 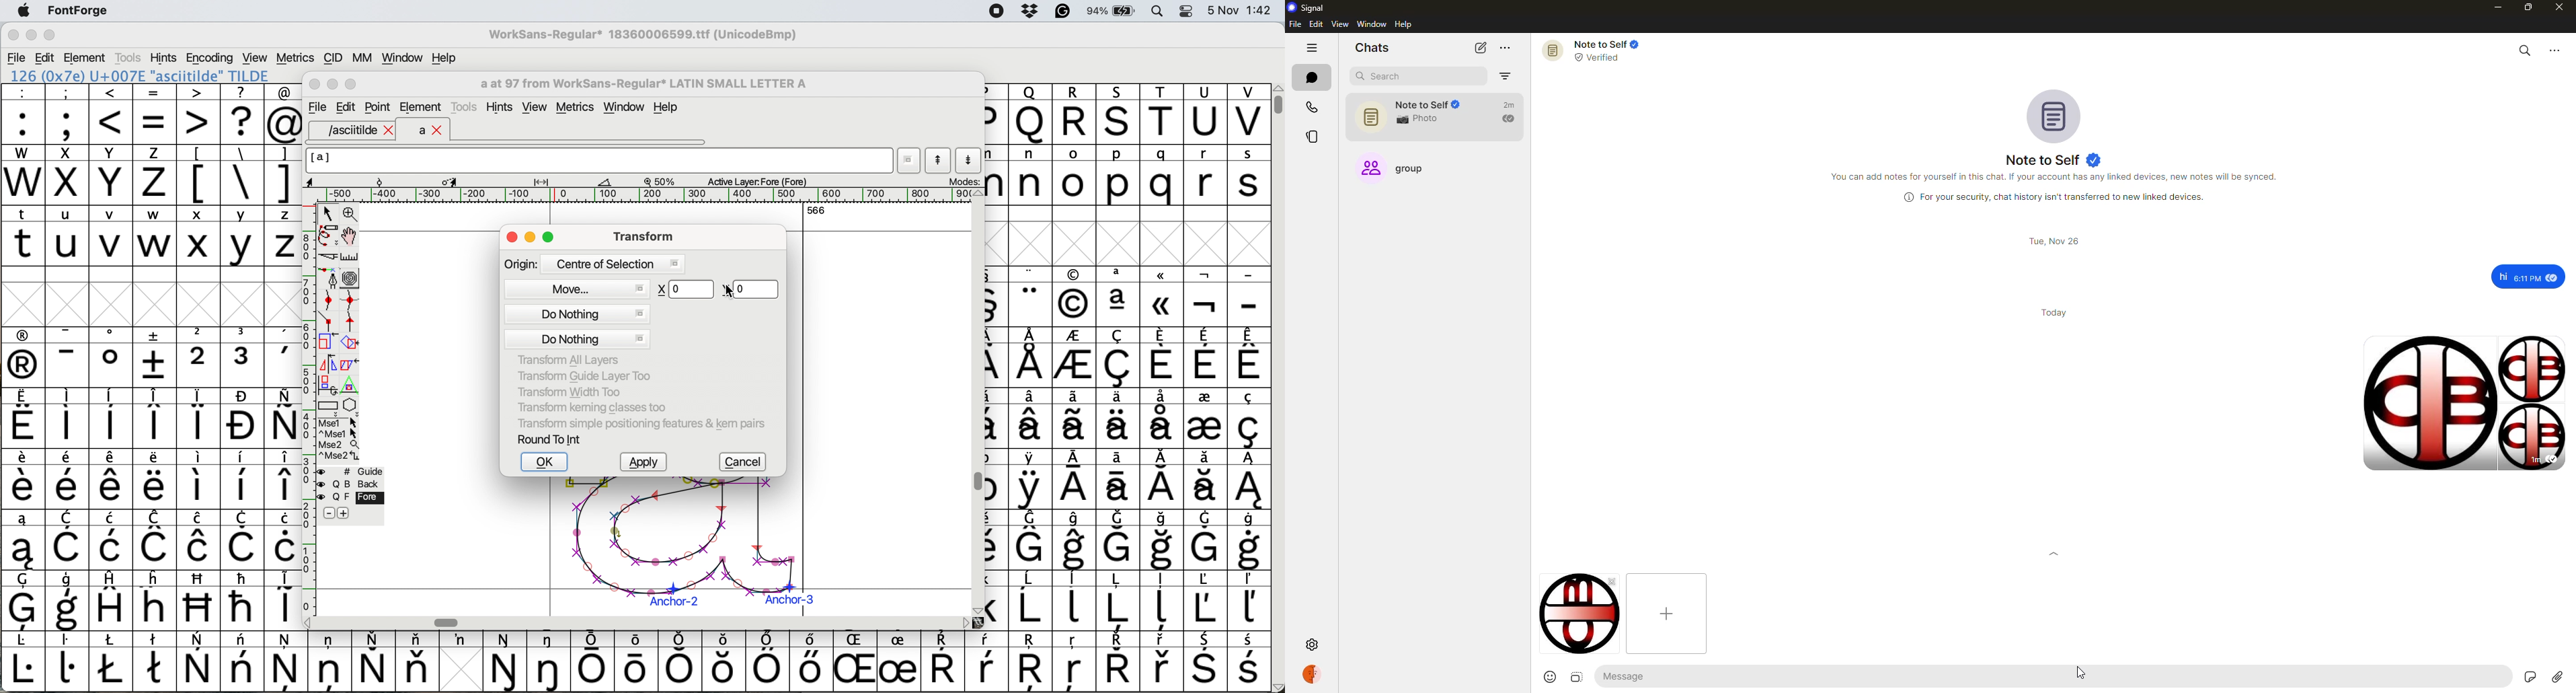 What do you see at coordinates (211, 58) in the screenshot?
I see `encoding` at bounding box center [211, 58].